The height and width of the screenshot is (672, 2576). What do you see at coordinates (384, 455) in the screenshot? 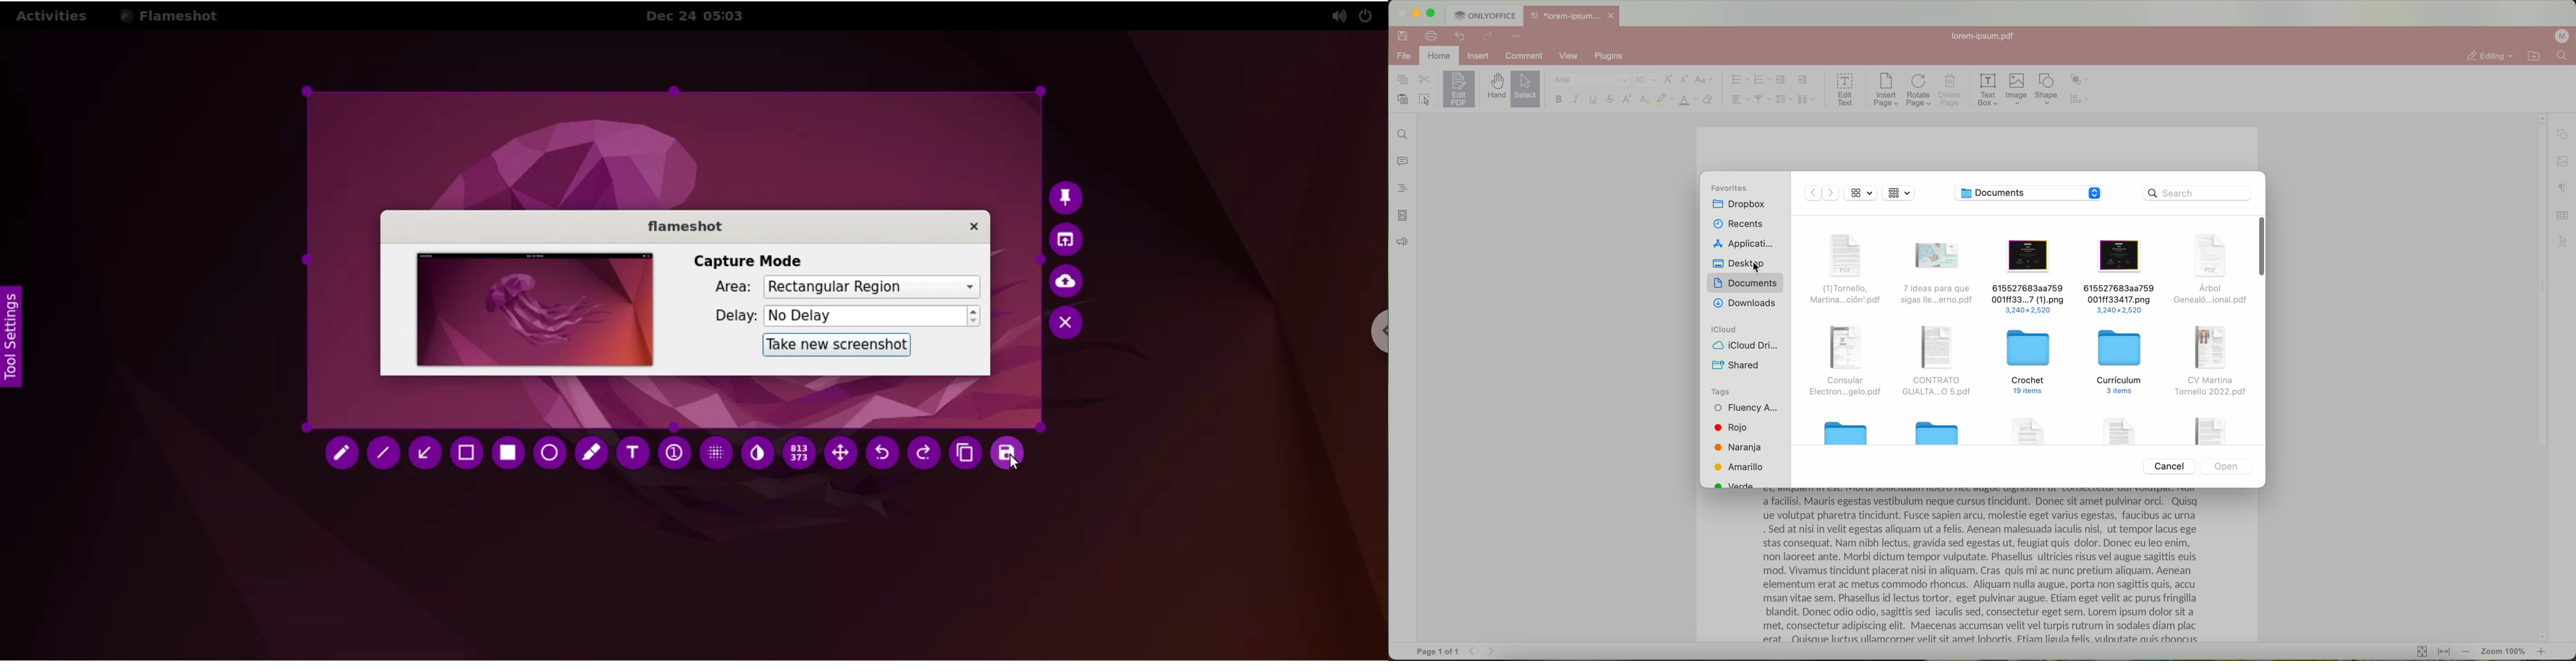
I see `line` at bounding box center [384, 455].